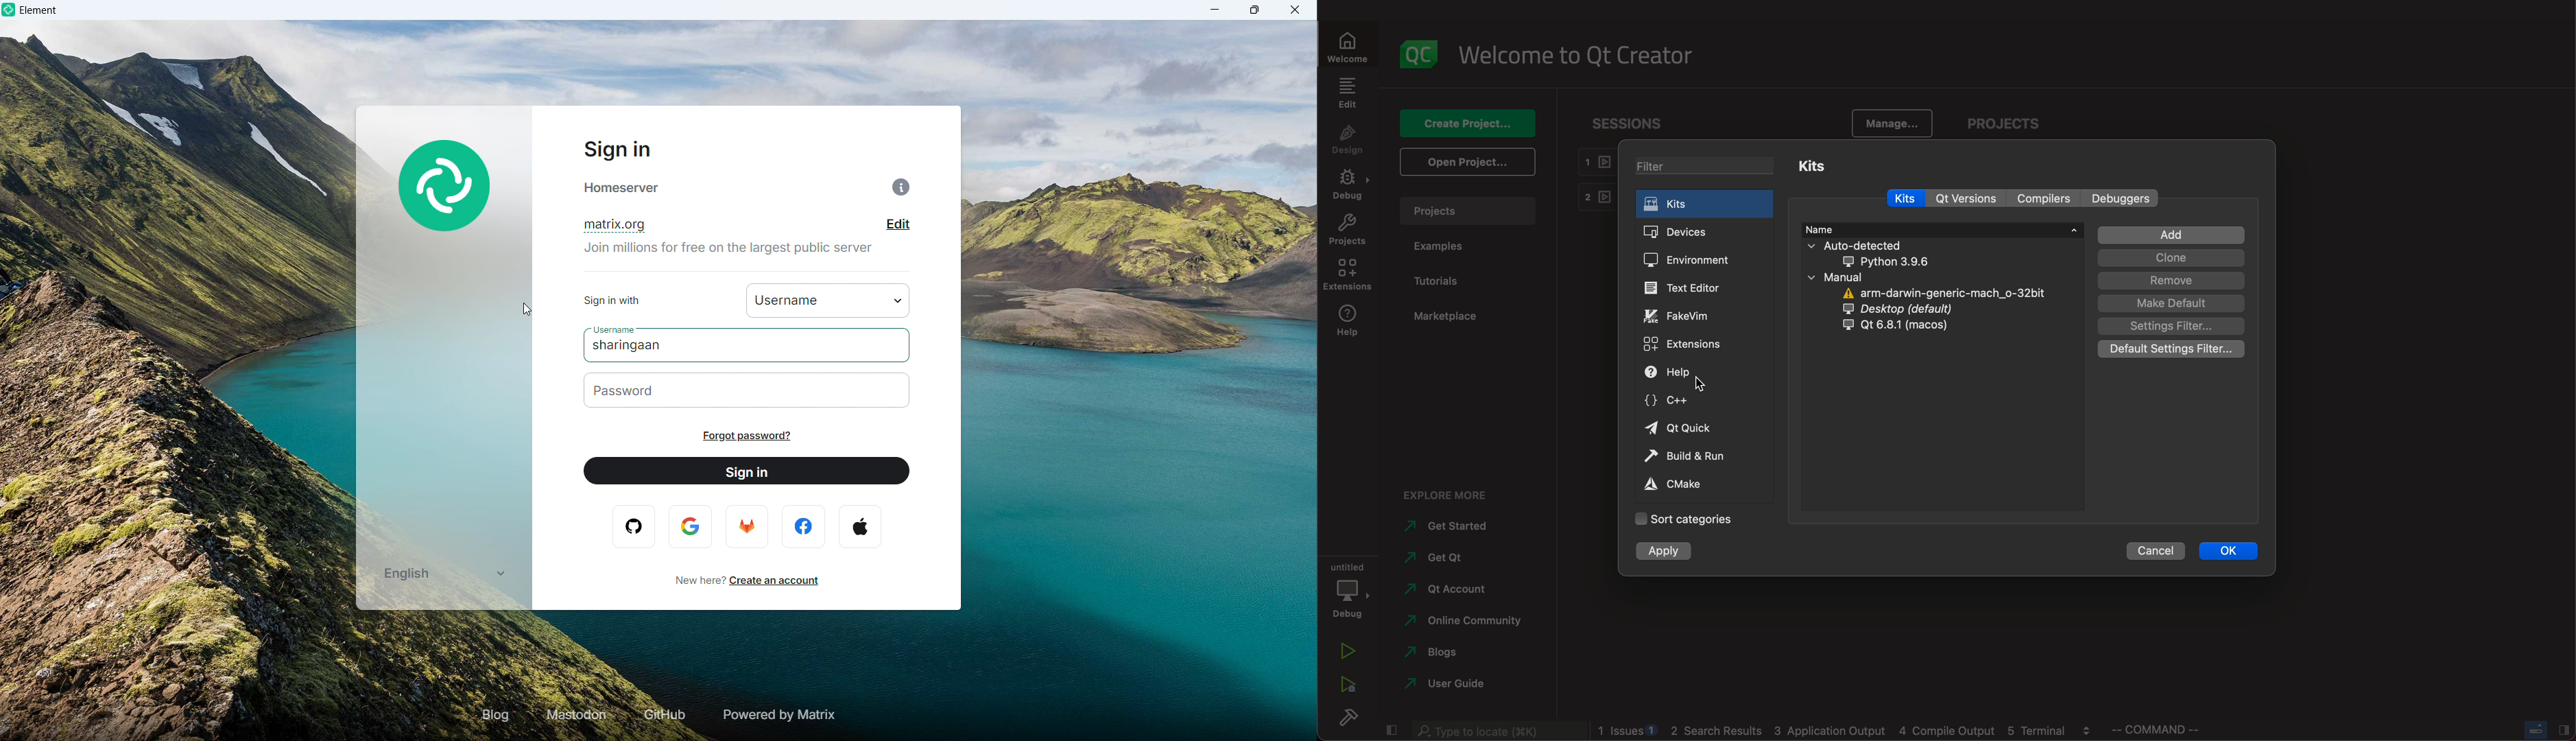  Describe the element at coordinates (611, 302) in the screenshot. I see `sign in with` at that location.